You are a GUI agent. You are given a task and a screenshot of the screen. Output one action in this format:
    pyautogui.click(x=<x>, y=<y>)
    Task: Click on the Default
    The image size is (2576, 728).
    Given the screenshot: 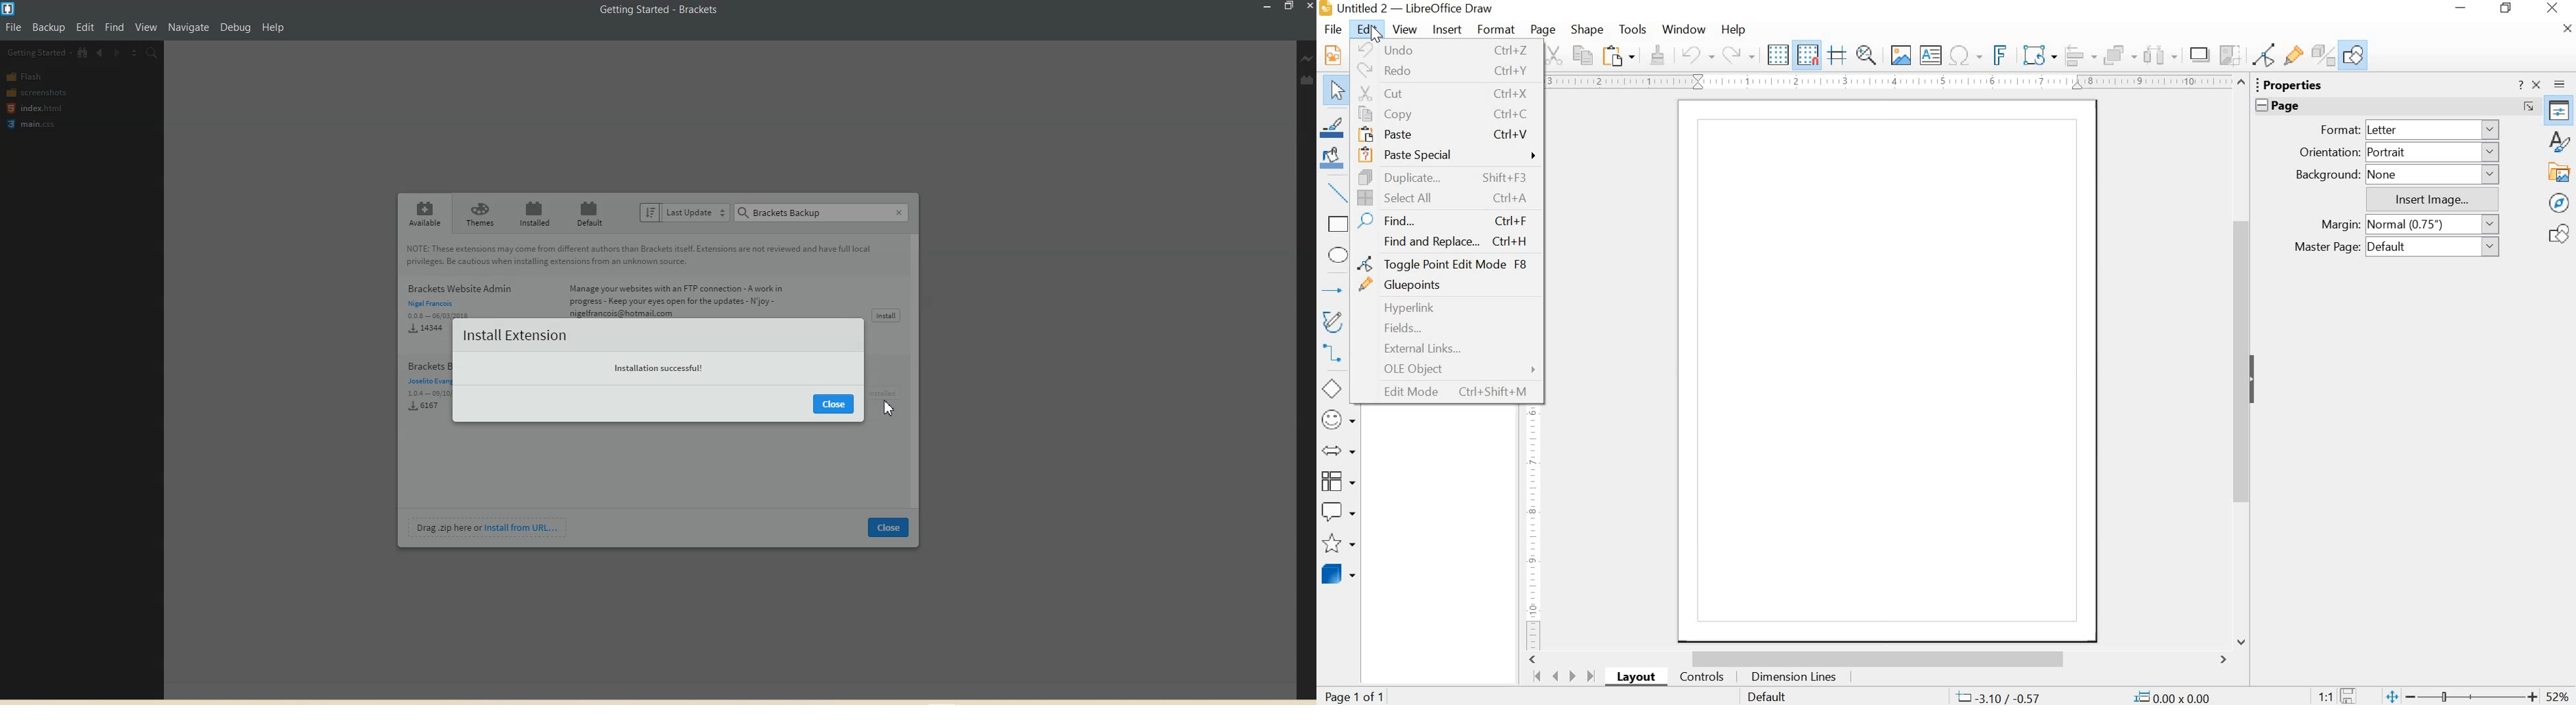 What is the action you would take?
    pyautogui.click(x=1769, y=696)
    